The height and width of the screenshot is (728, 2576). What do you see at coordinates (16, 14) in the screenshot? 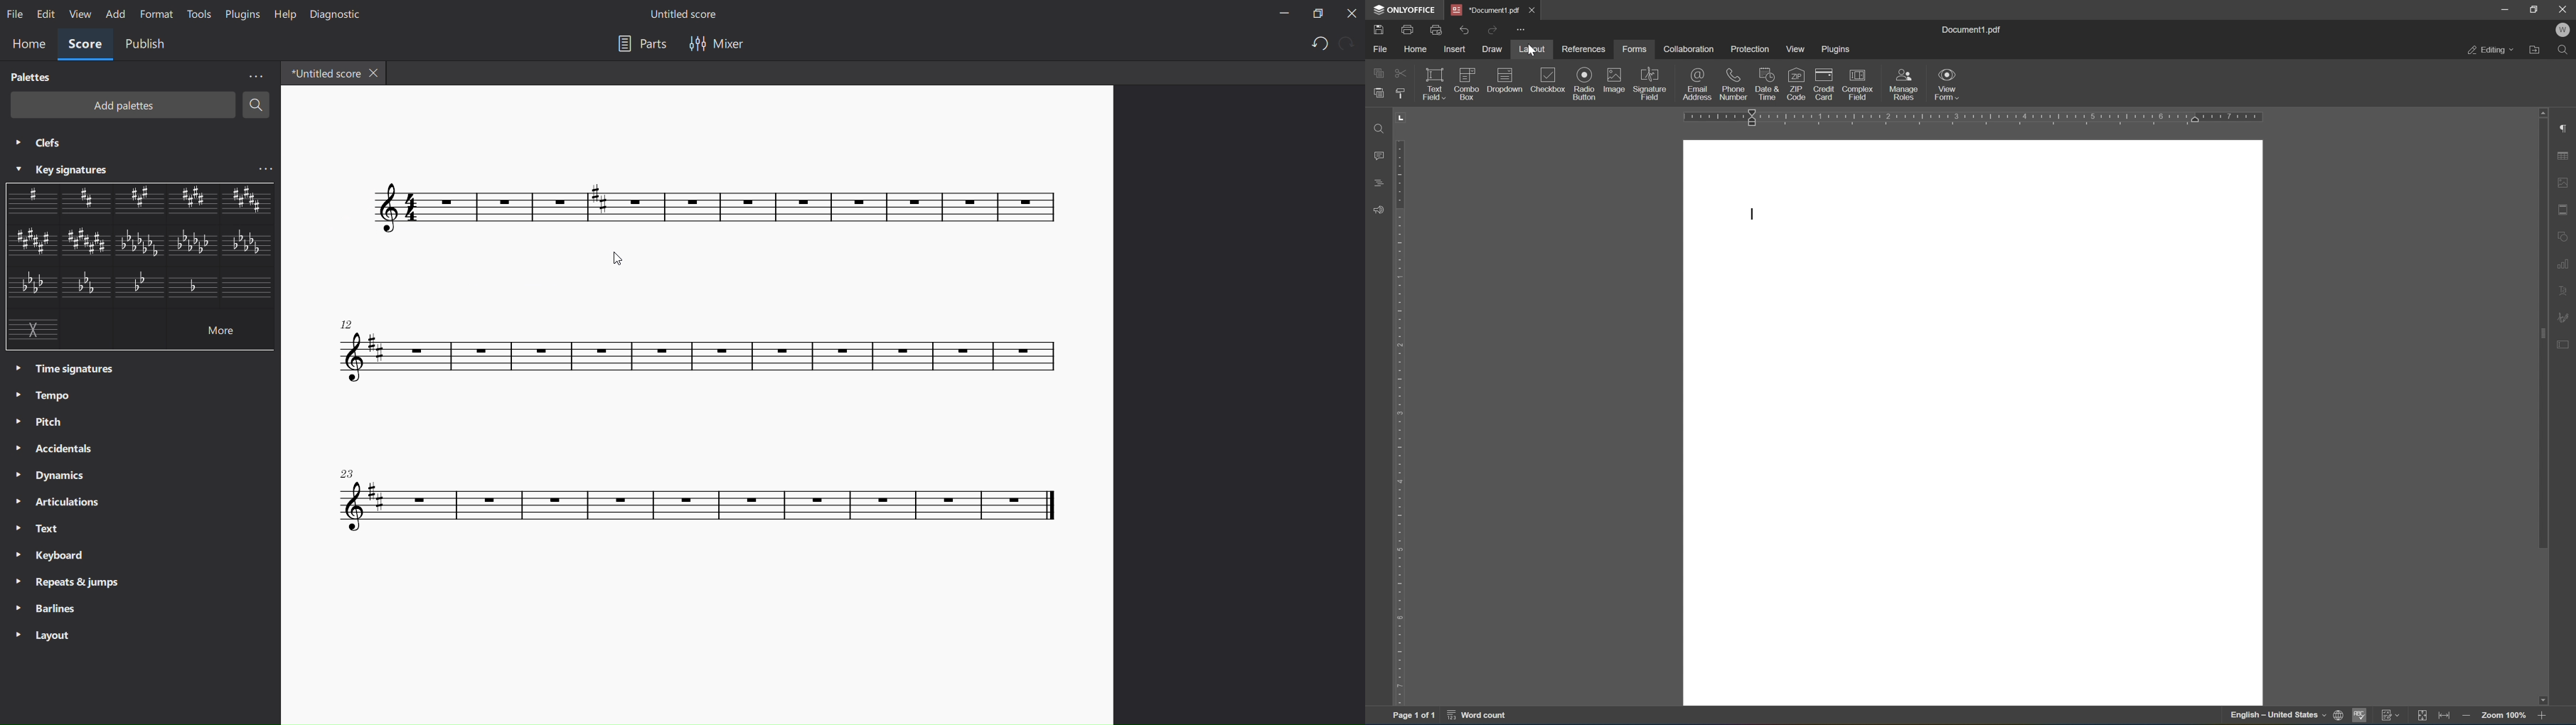
I see `file` at bounding box center [16, 14].